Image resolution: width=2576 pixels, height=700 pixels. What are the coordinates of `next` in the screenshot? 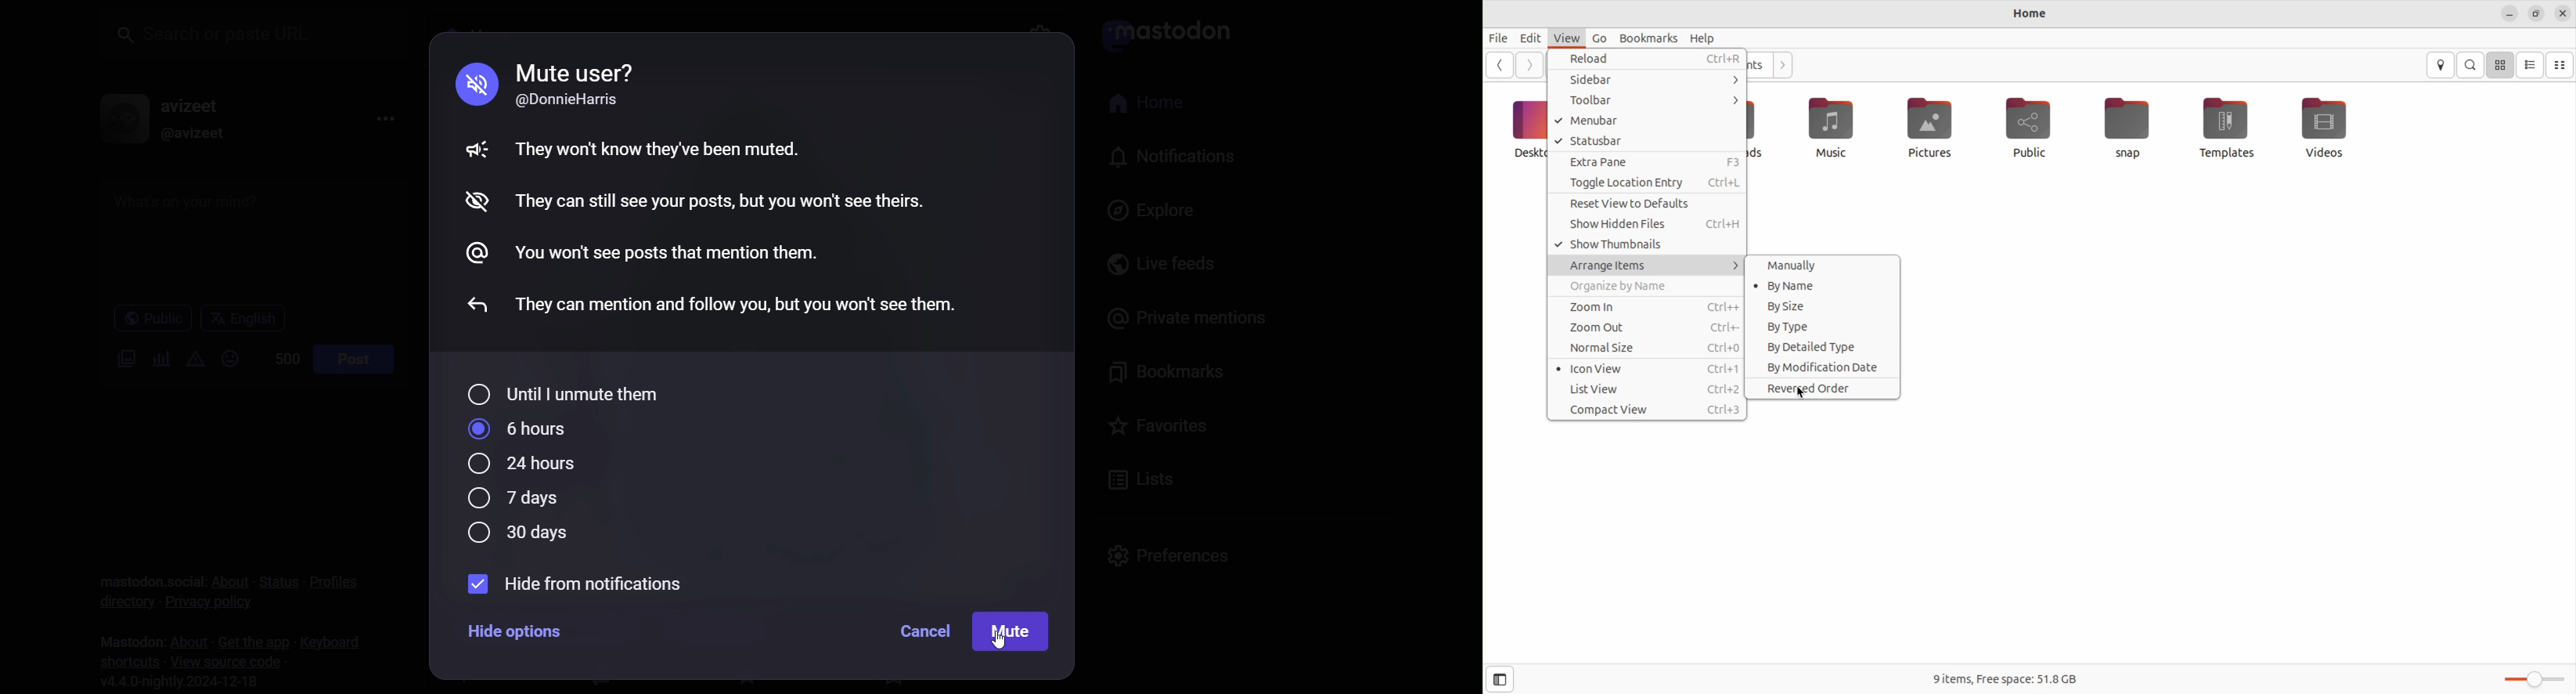 It's located at (1528, 66).